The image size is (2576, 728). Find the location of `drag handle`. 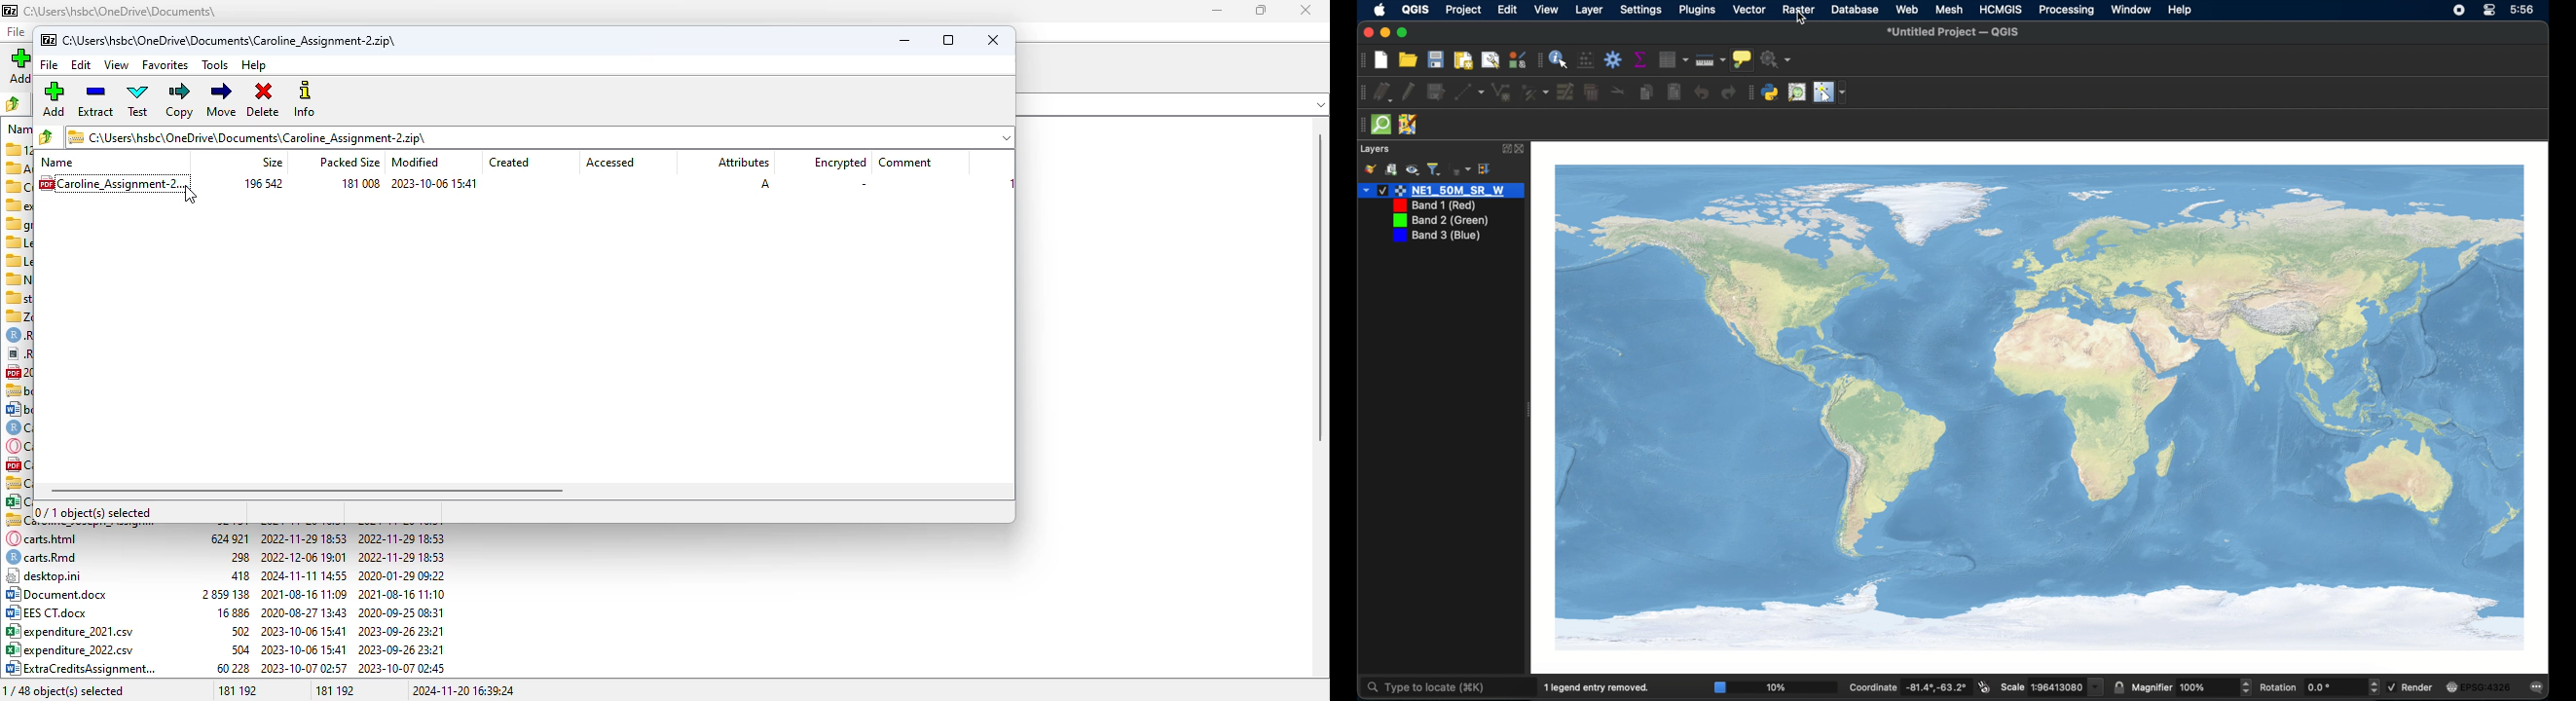

drag handle is located at coordinates (1361, 92).